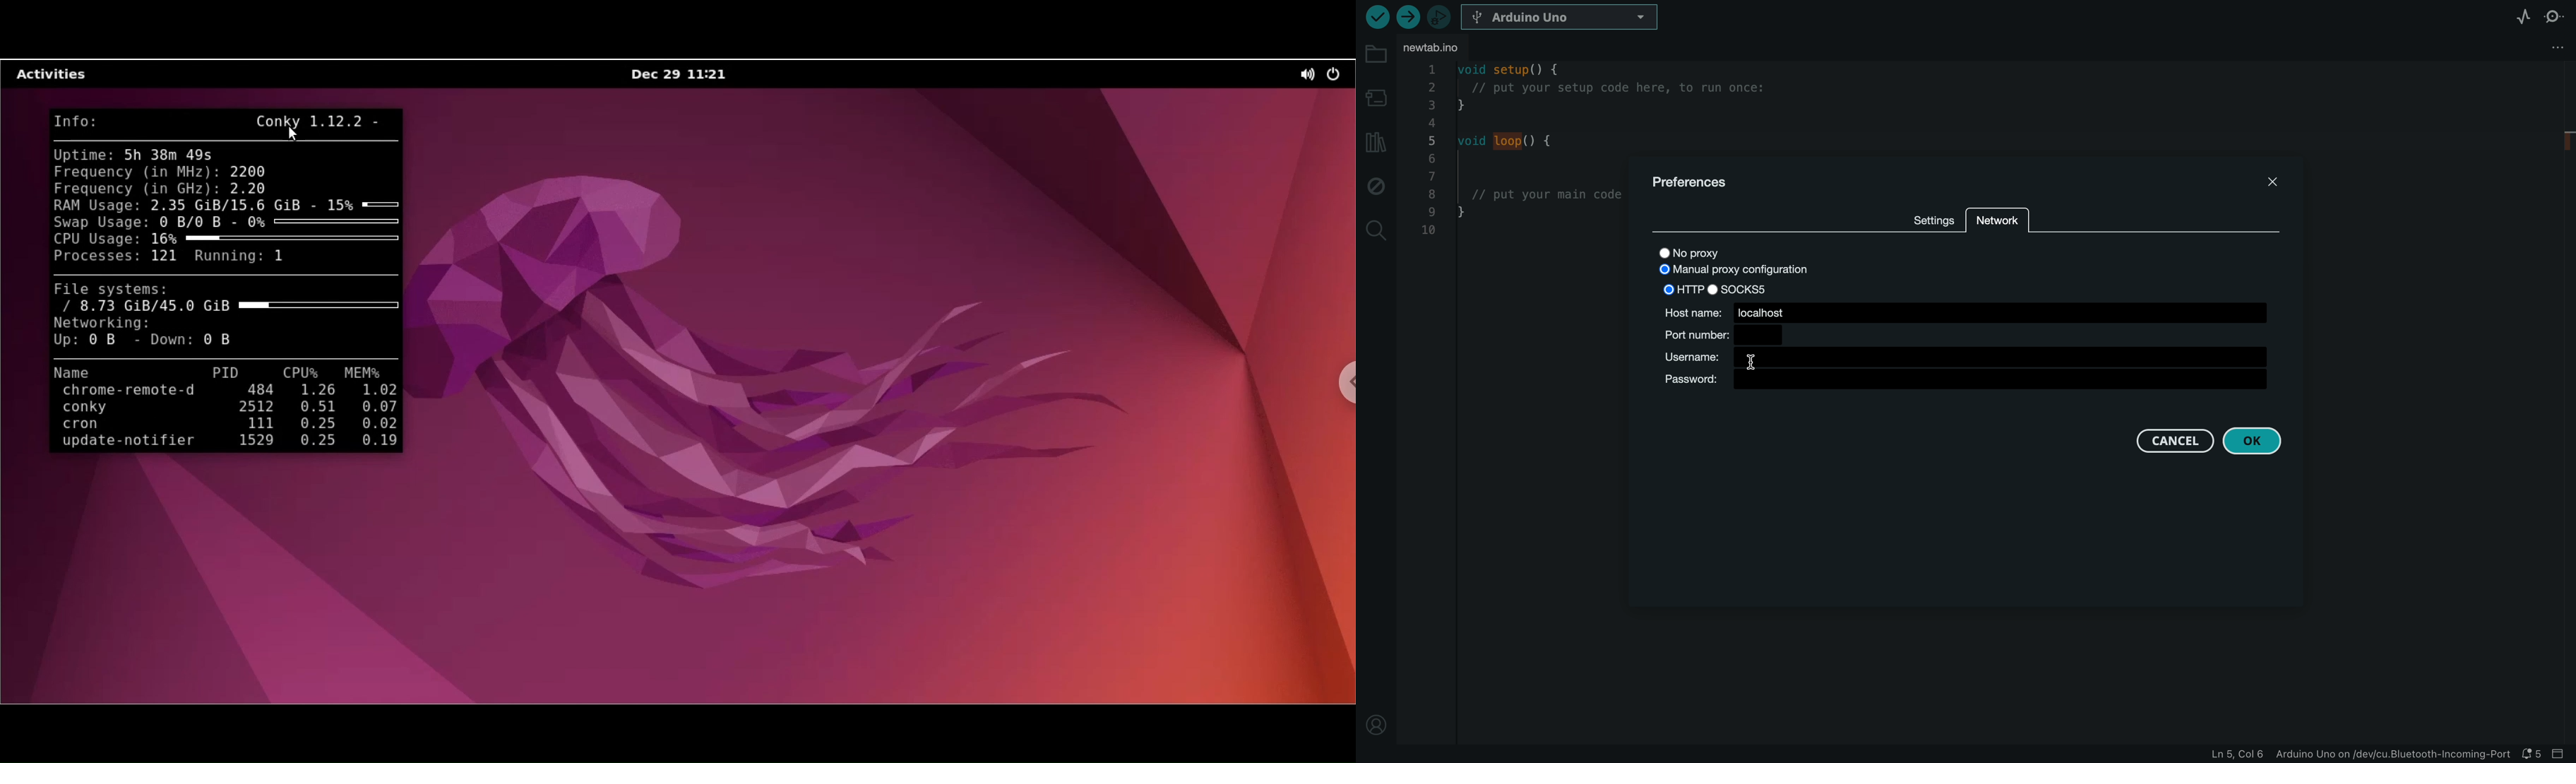  Describe the element at coordinates (1701, 254) in the screenshot. I see `no proxy` at that location.